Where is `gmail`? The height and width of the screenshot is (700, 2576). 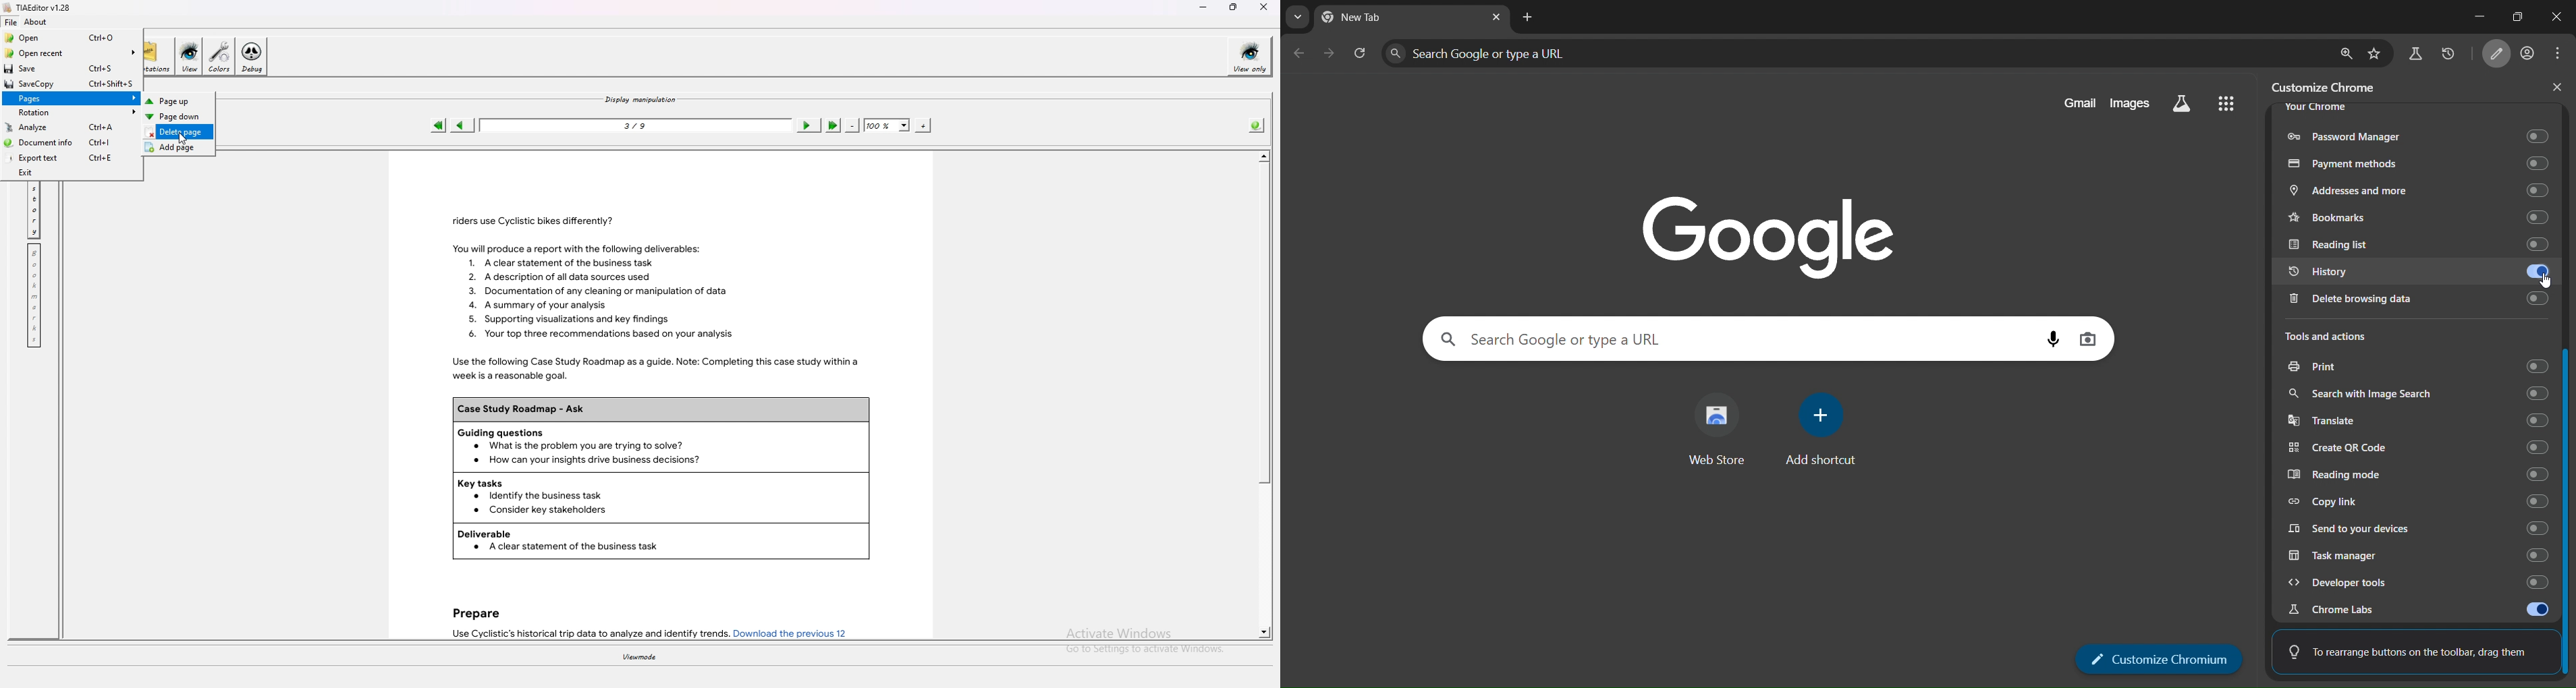
gmail is located at coordinates (2079, 103).